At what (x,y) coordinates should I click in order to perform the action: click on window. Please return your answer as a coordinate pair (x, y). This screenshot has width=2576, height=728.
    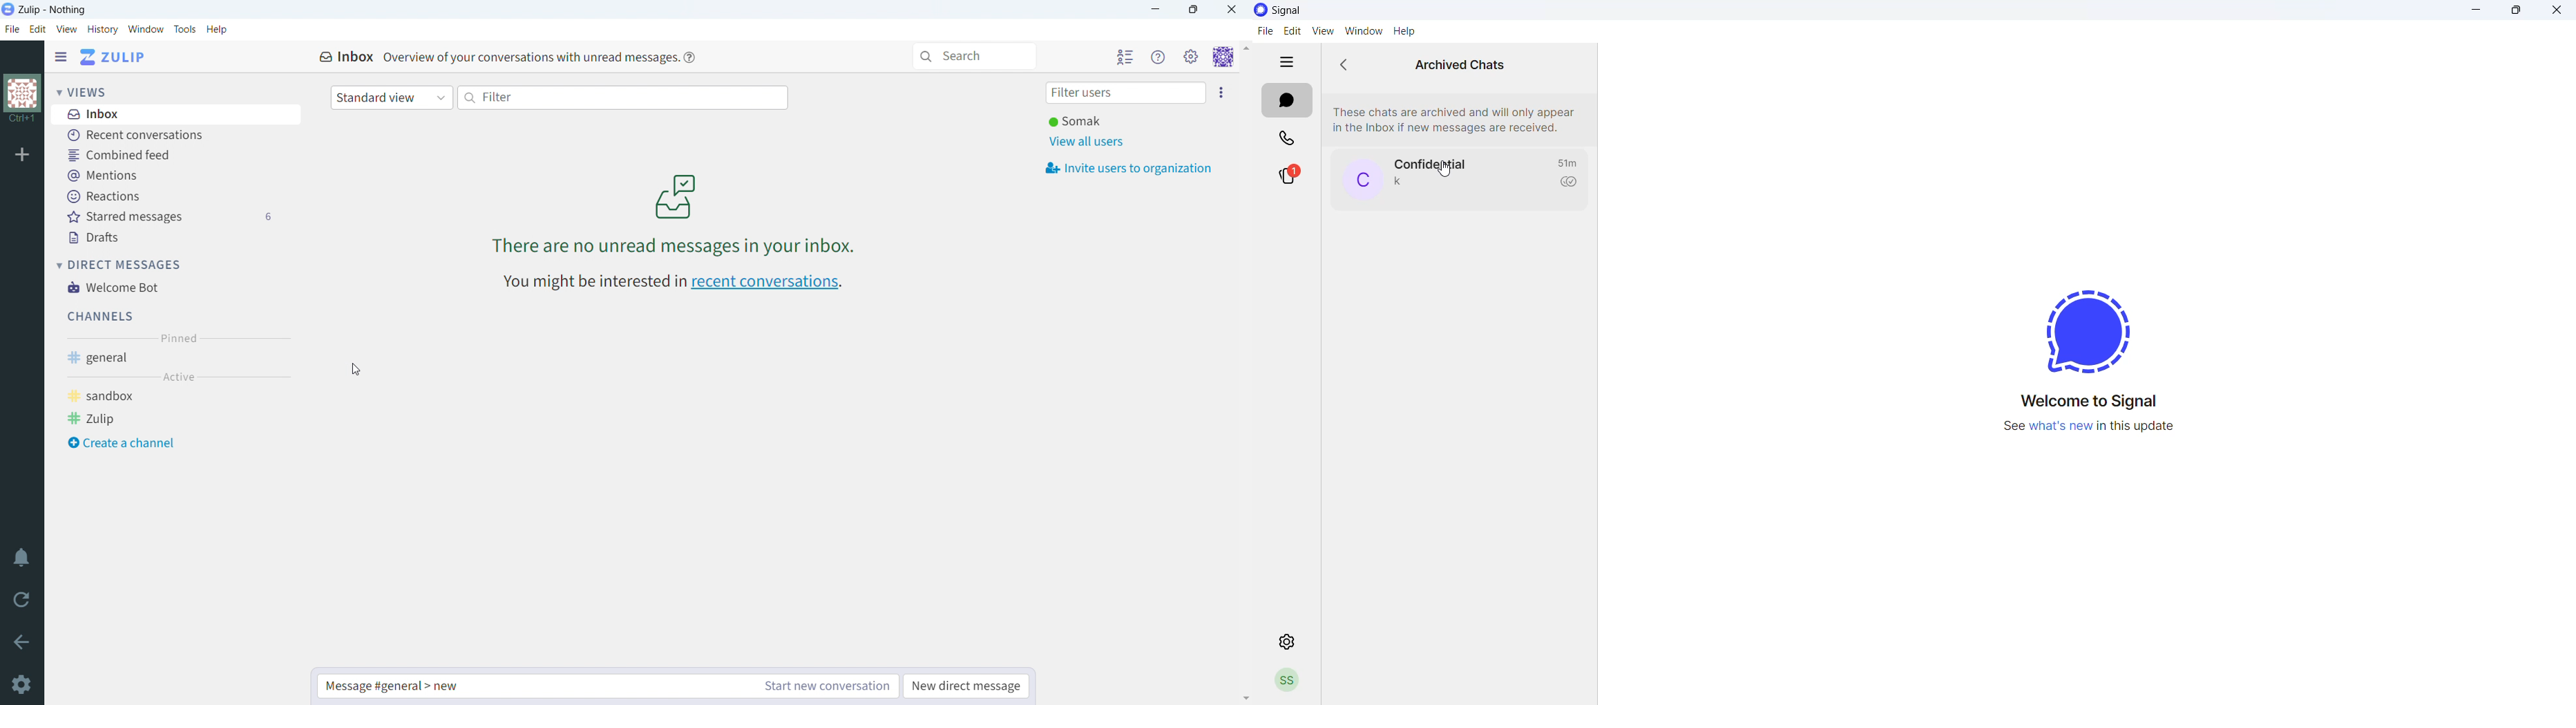
    Looking at the image, I should click on (1362, 30).